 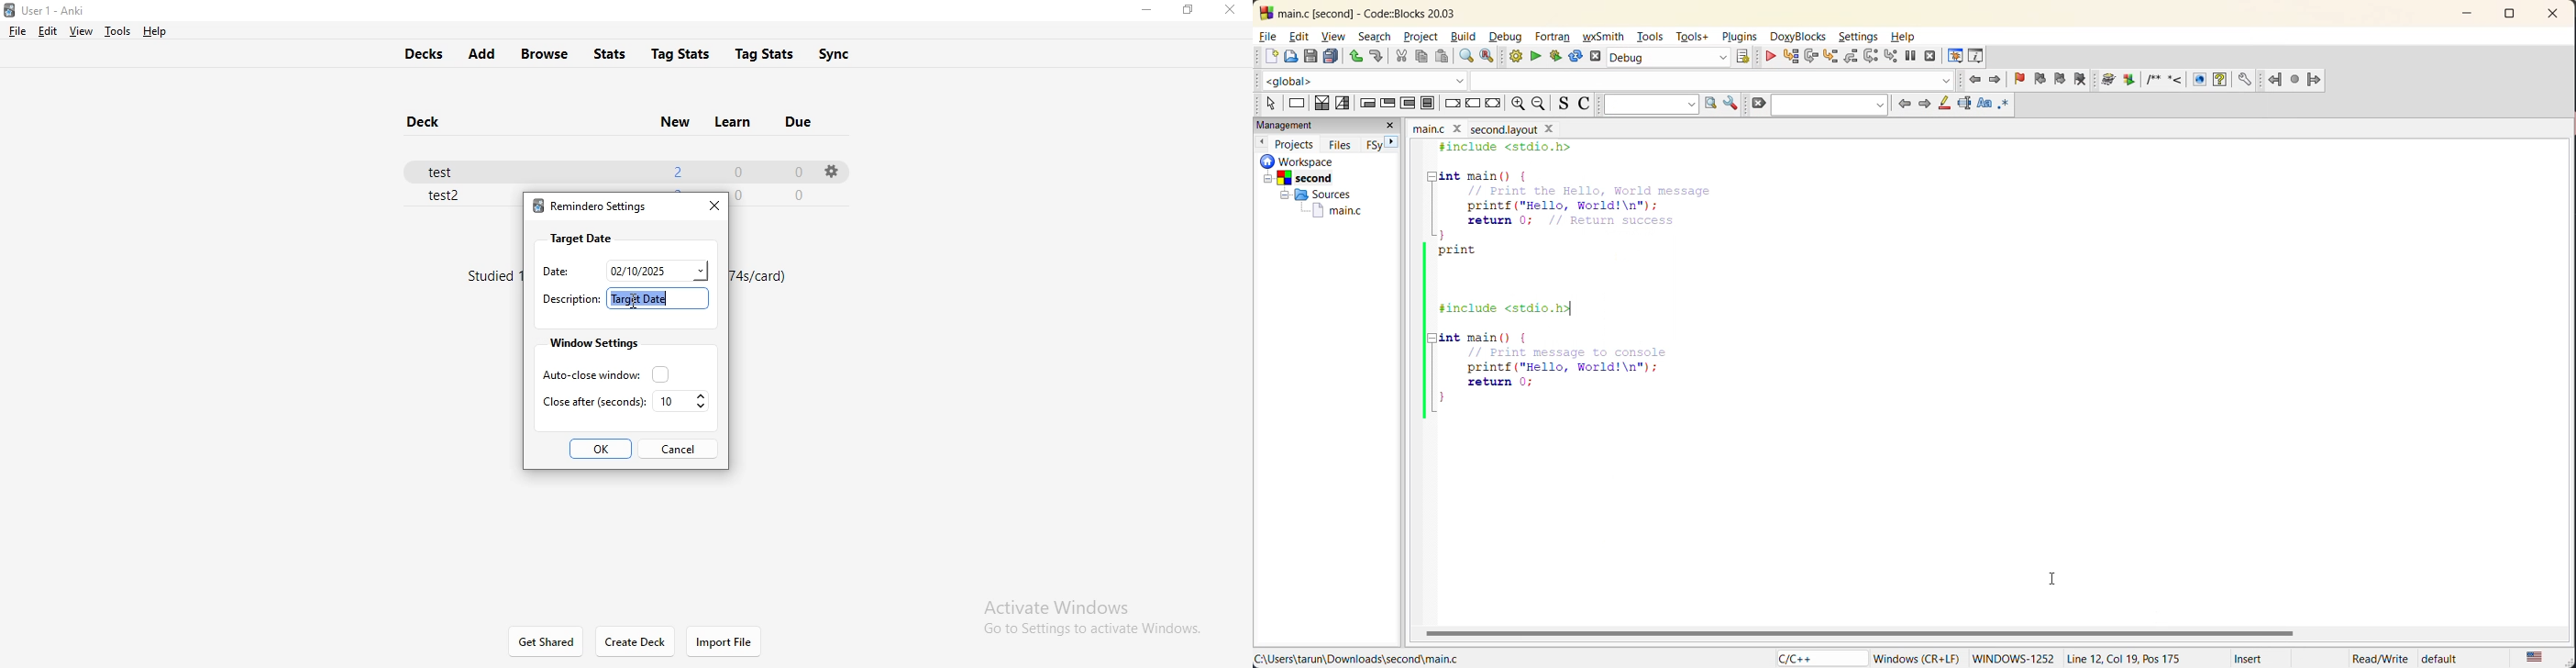 What do you see at coordinates (1361, 659) in the screenshot?
I see `file location` at bounding box center [1361, 659].